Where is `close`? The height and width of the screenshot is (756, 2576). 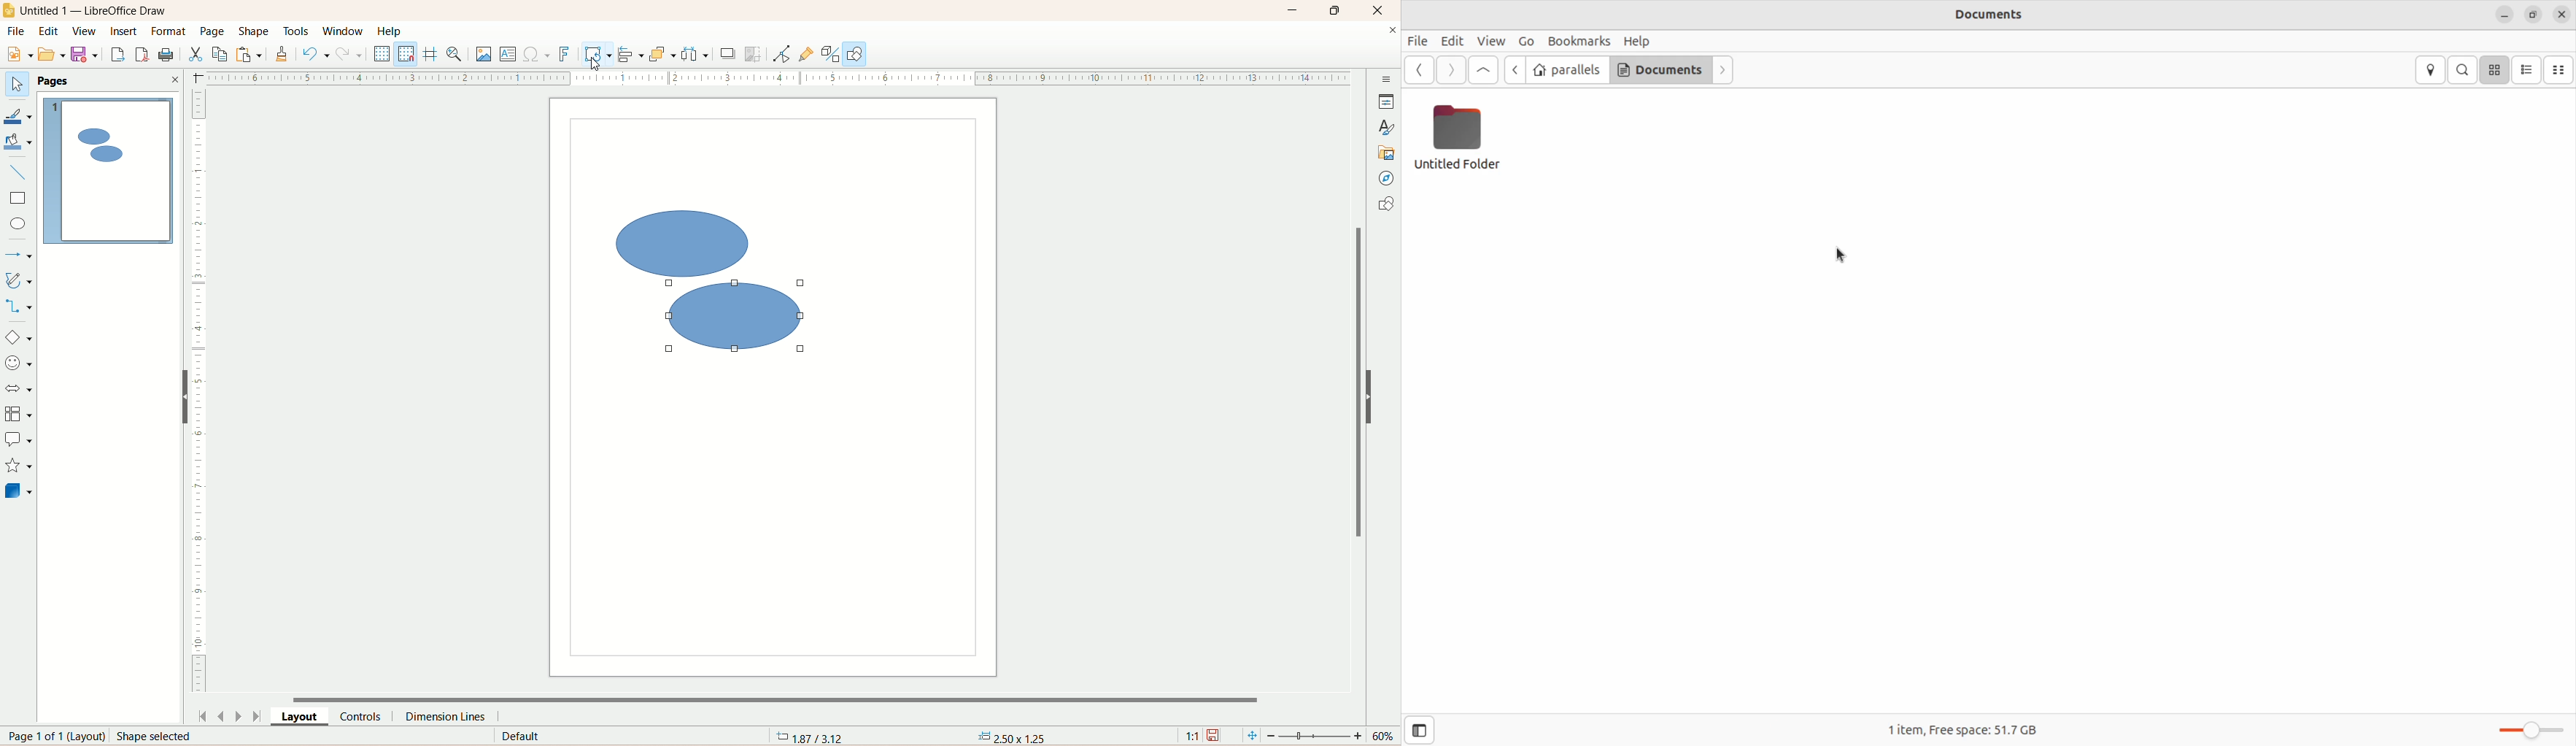
close is located at coordinates (174, 81).